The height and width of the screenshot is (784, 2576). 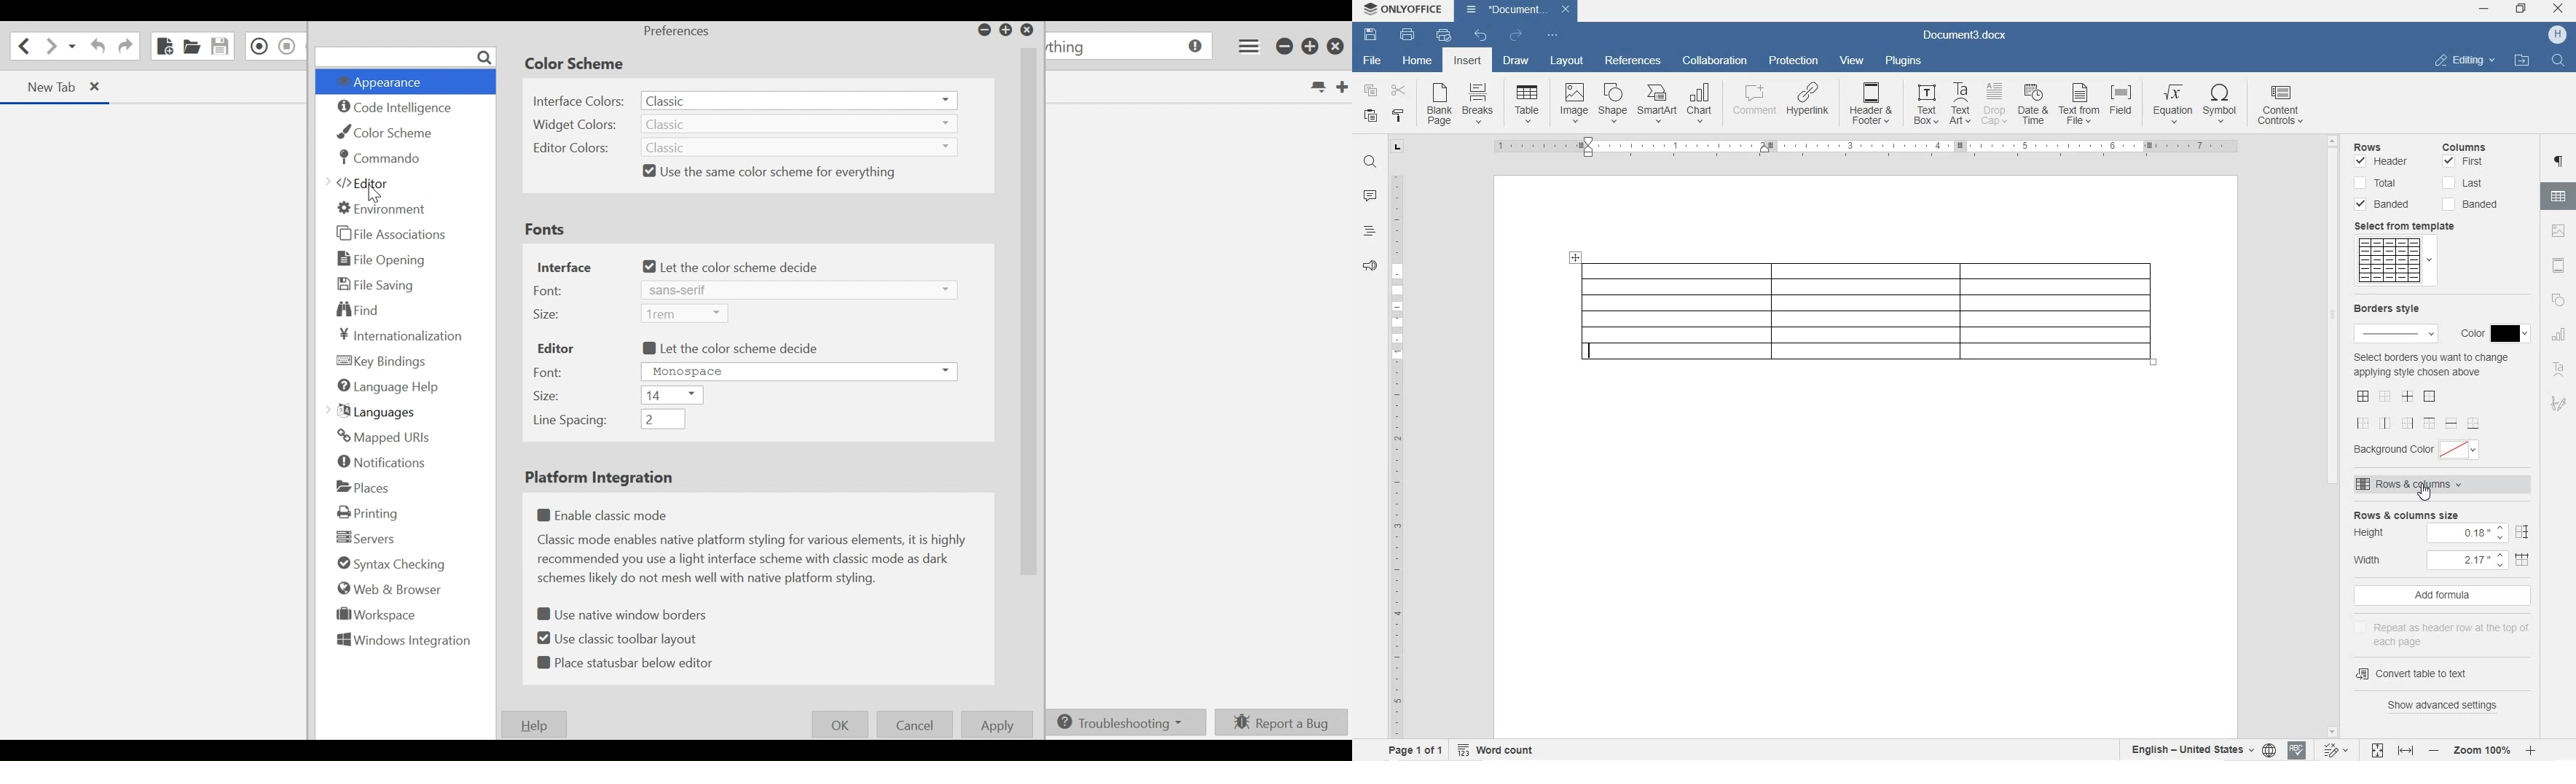 I want to click on WORD COUNT, so click(x=1496, y=748).